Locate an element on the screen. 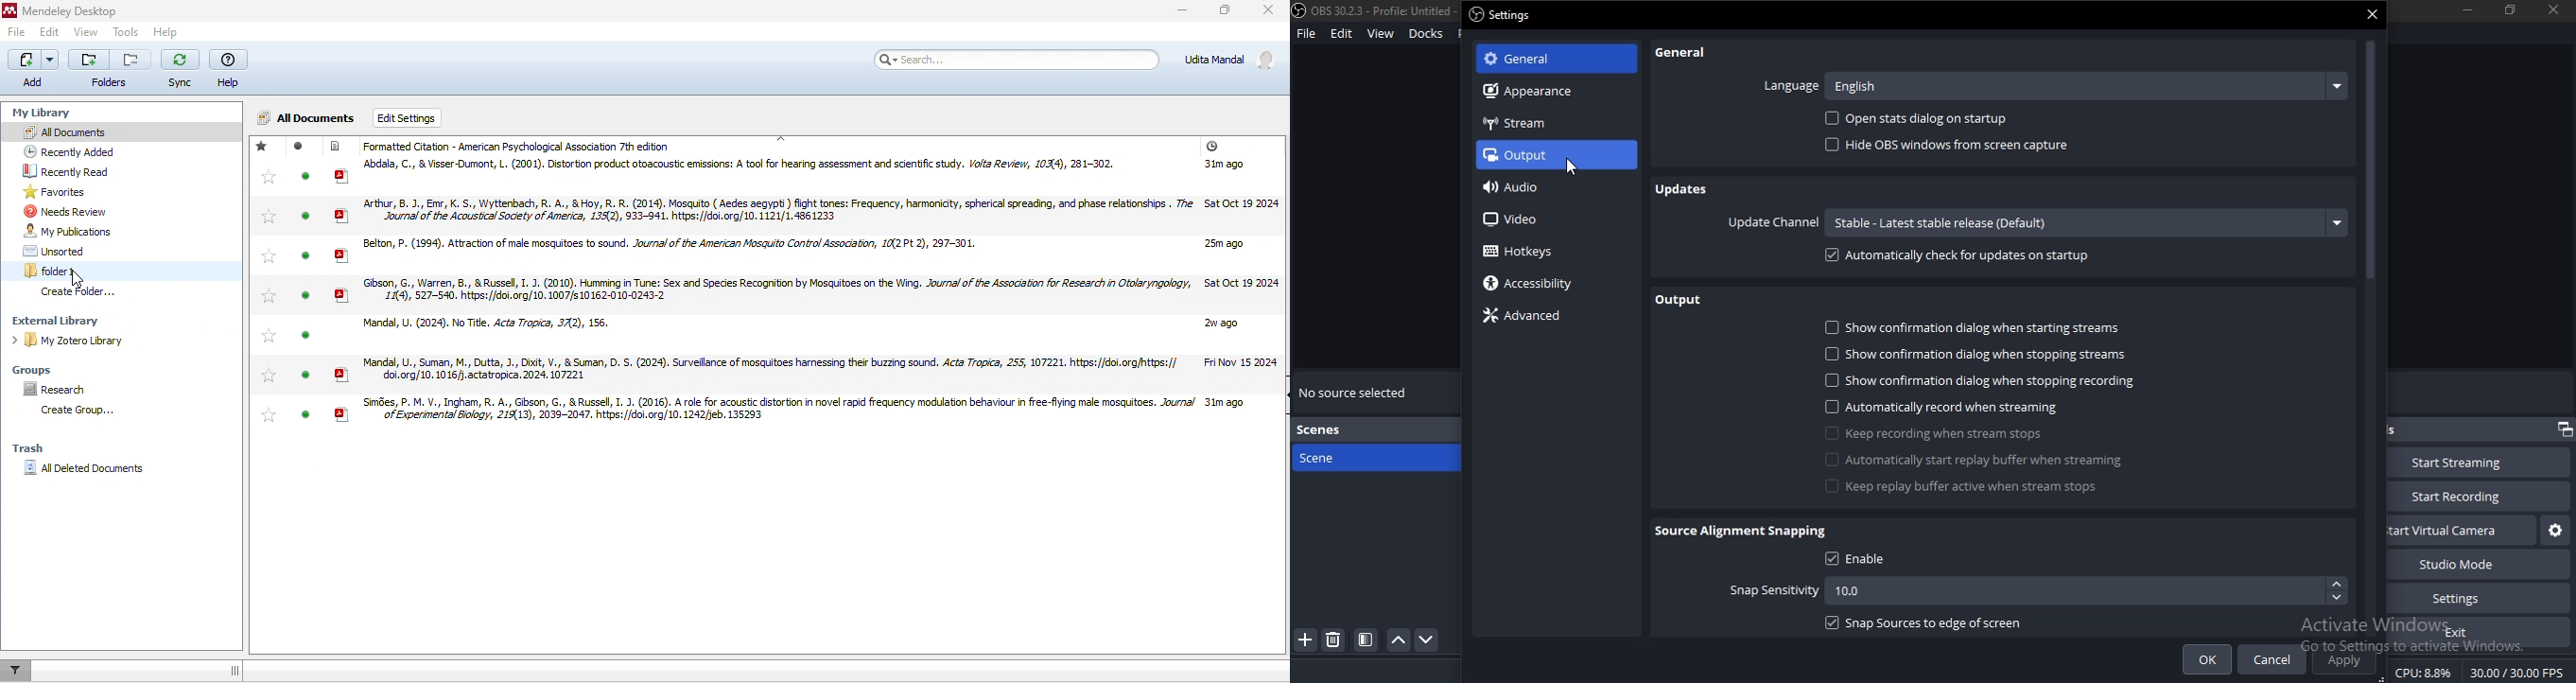  show confirmation dialog when stopping streams is located at coordinates (1975, 354).